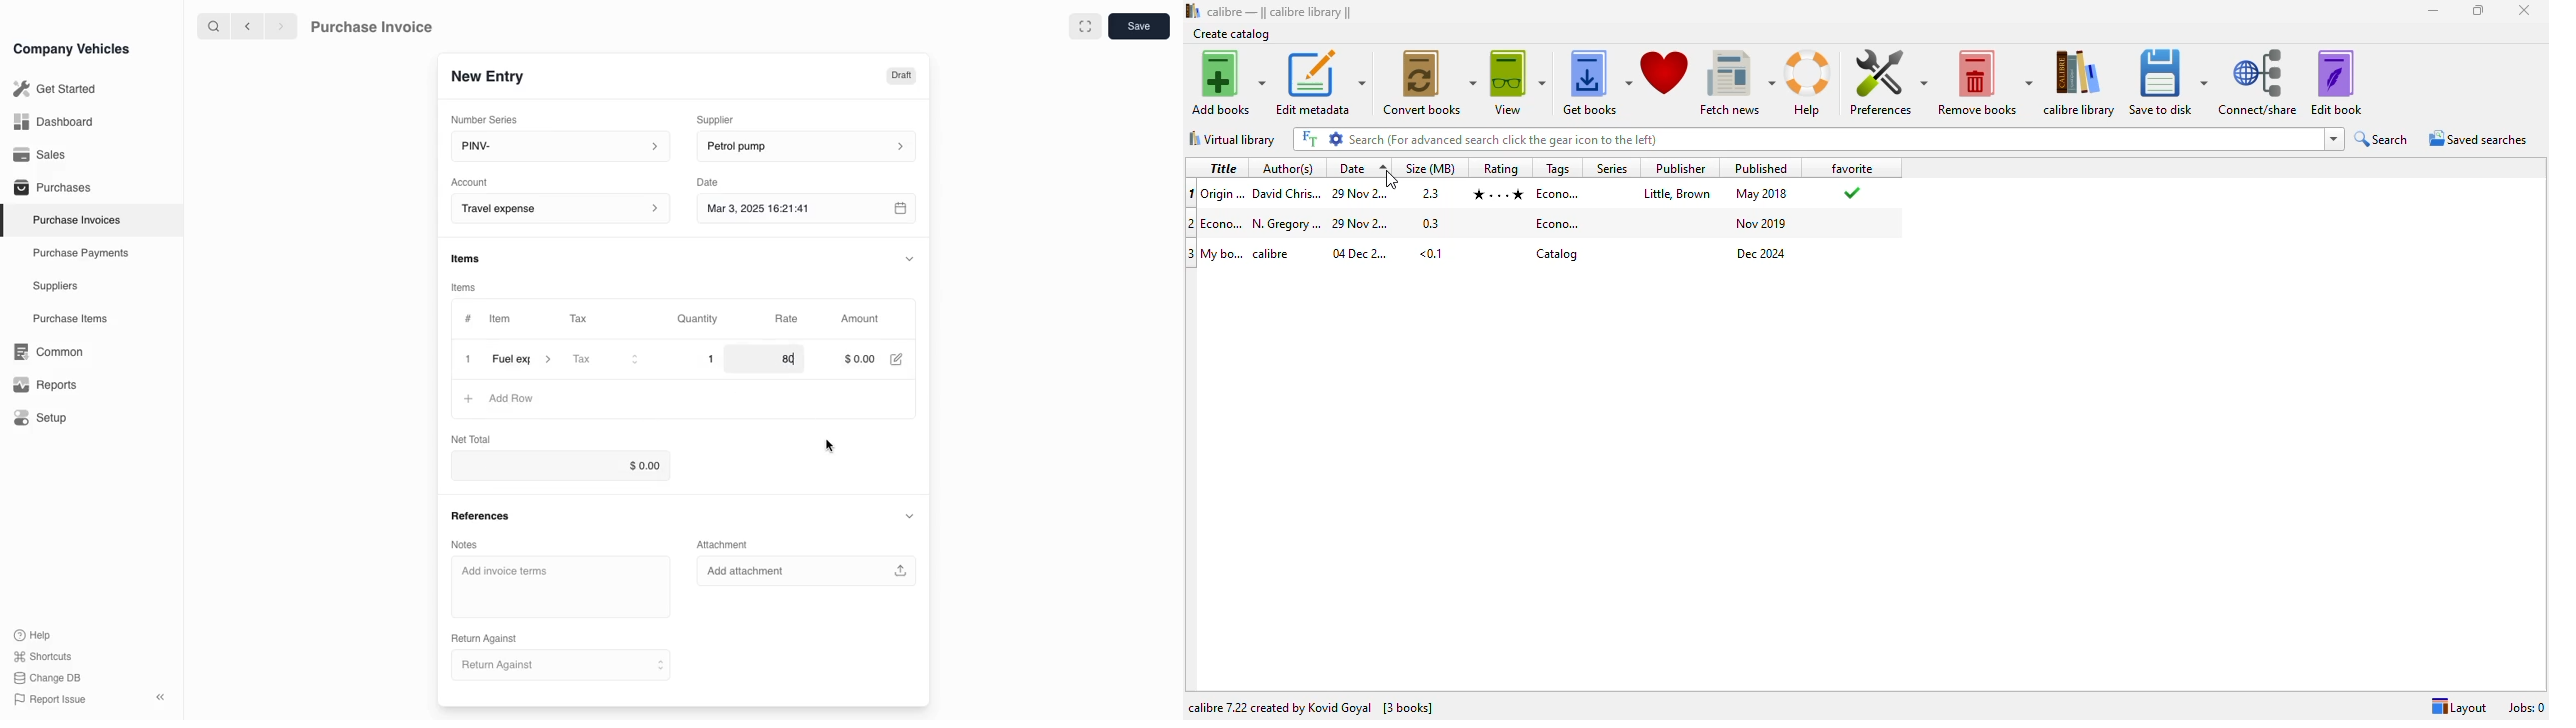 This screenshot has width=2576, height=728. What do you see at coordinates (725, 544) in the screenshot?
I see `Attachment` at bounding box center [725, 544].